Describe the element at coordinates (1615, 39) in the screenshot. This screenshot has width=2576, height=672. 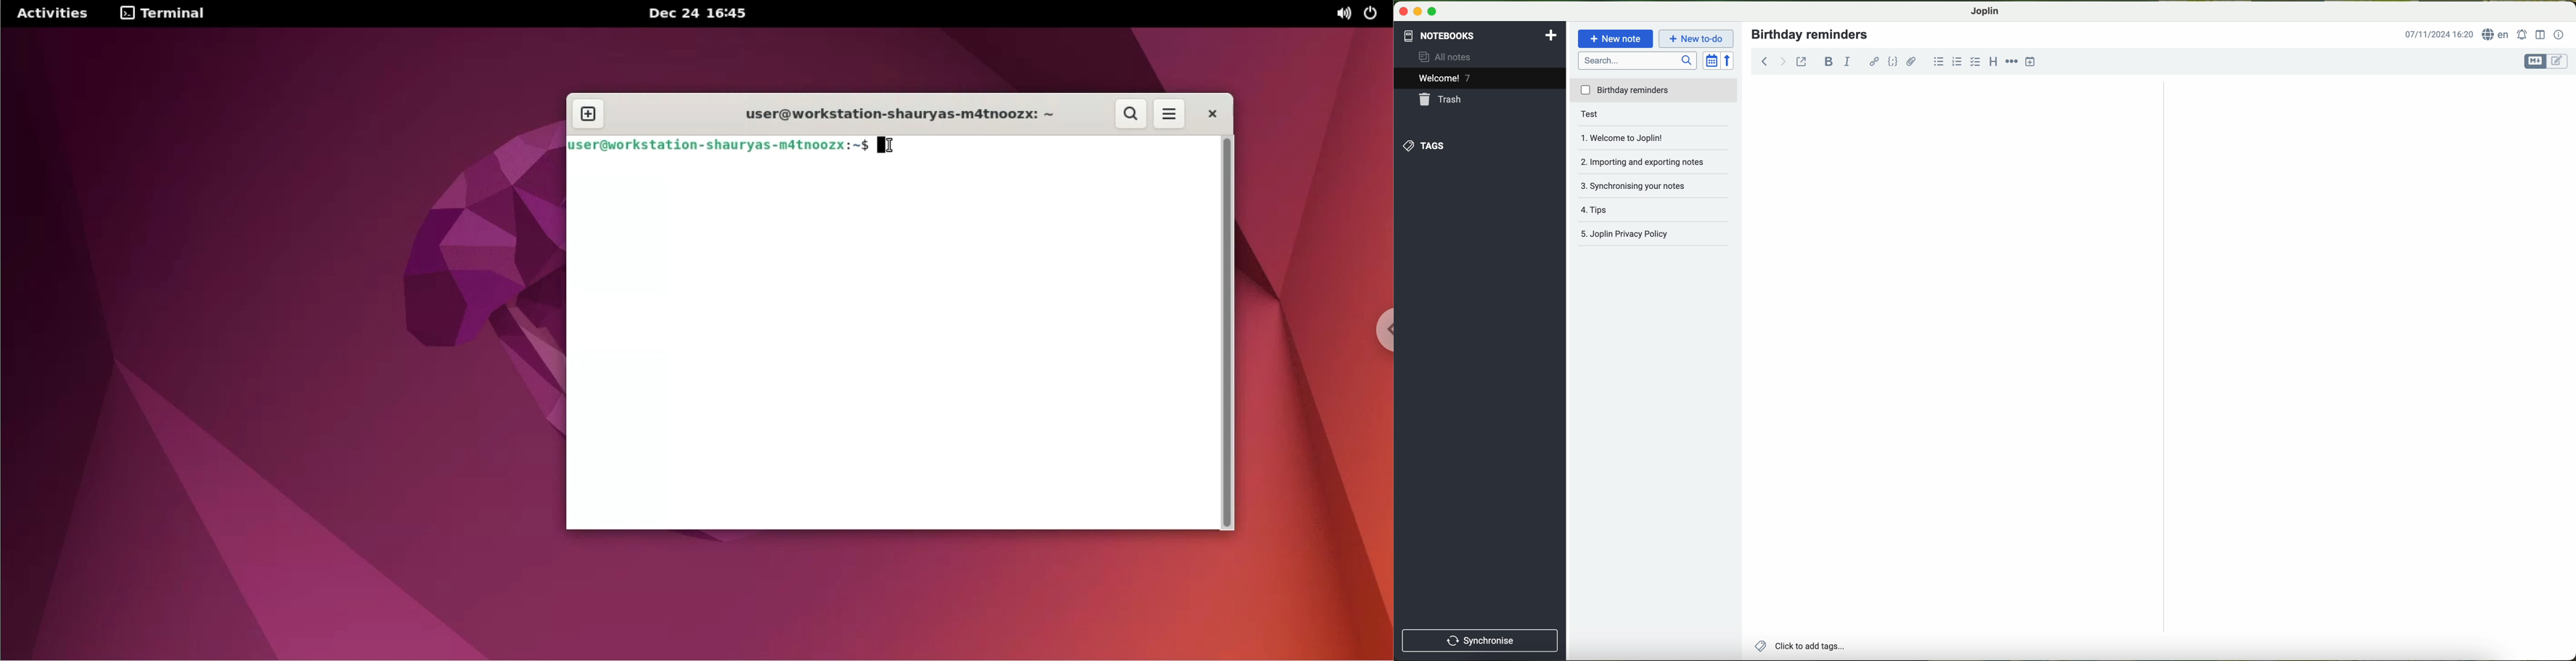
I see `new note button` at that location.